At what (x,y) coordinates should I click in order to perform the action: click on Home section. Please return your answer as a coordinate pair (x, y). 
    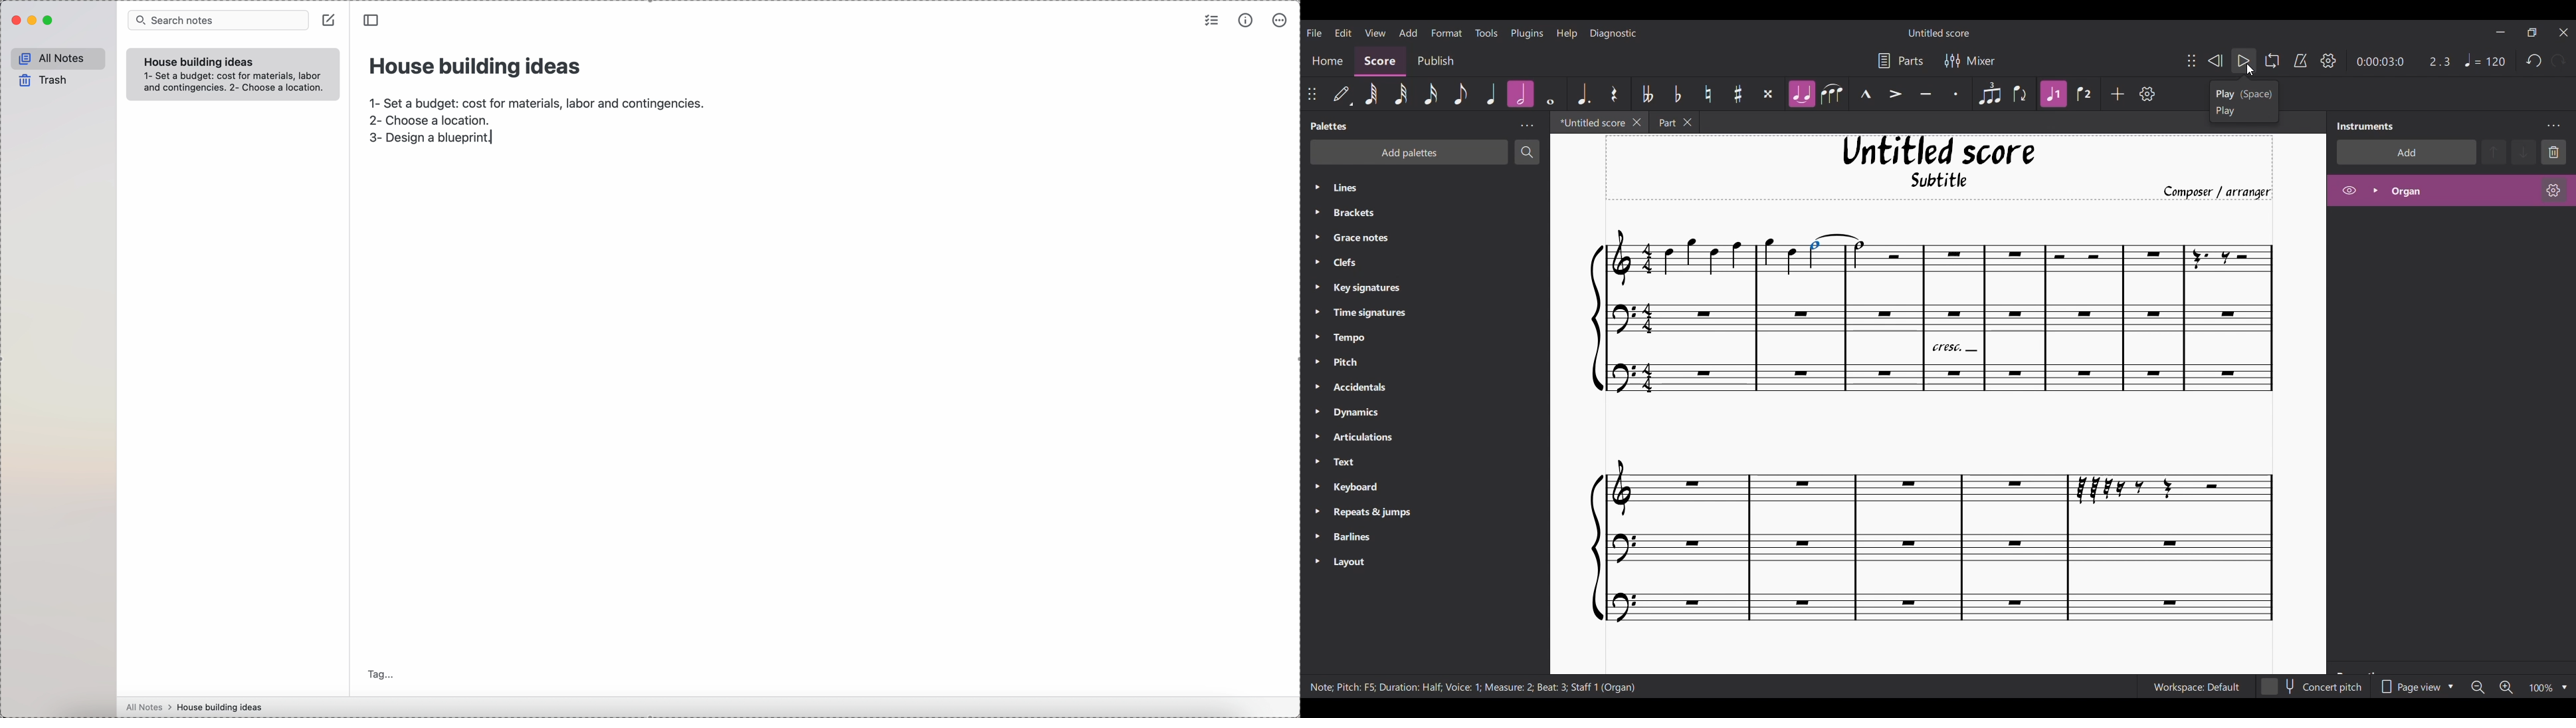
    Looking at the image, I should click on (1327, 62).